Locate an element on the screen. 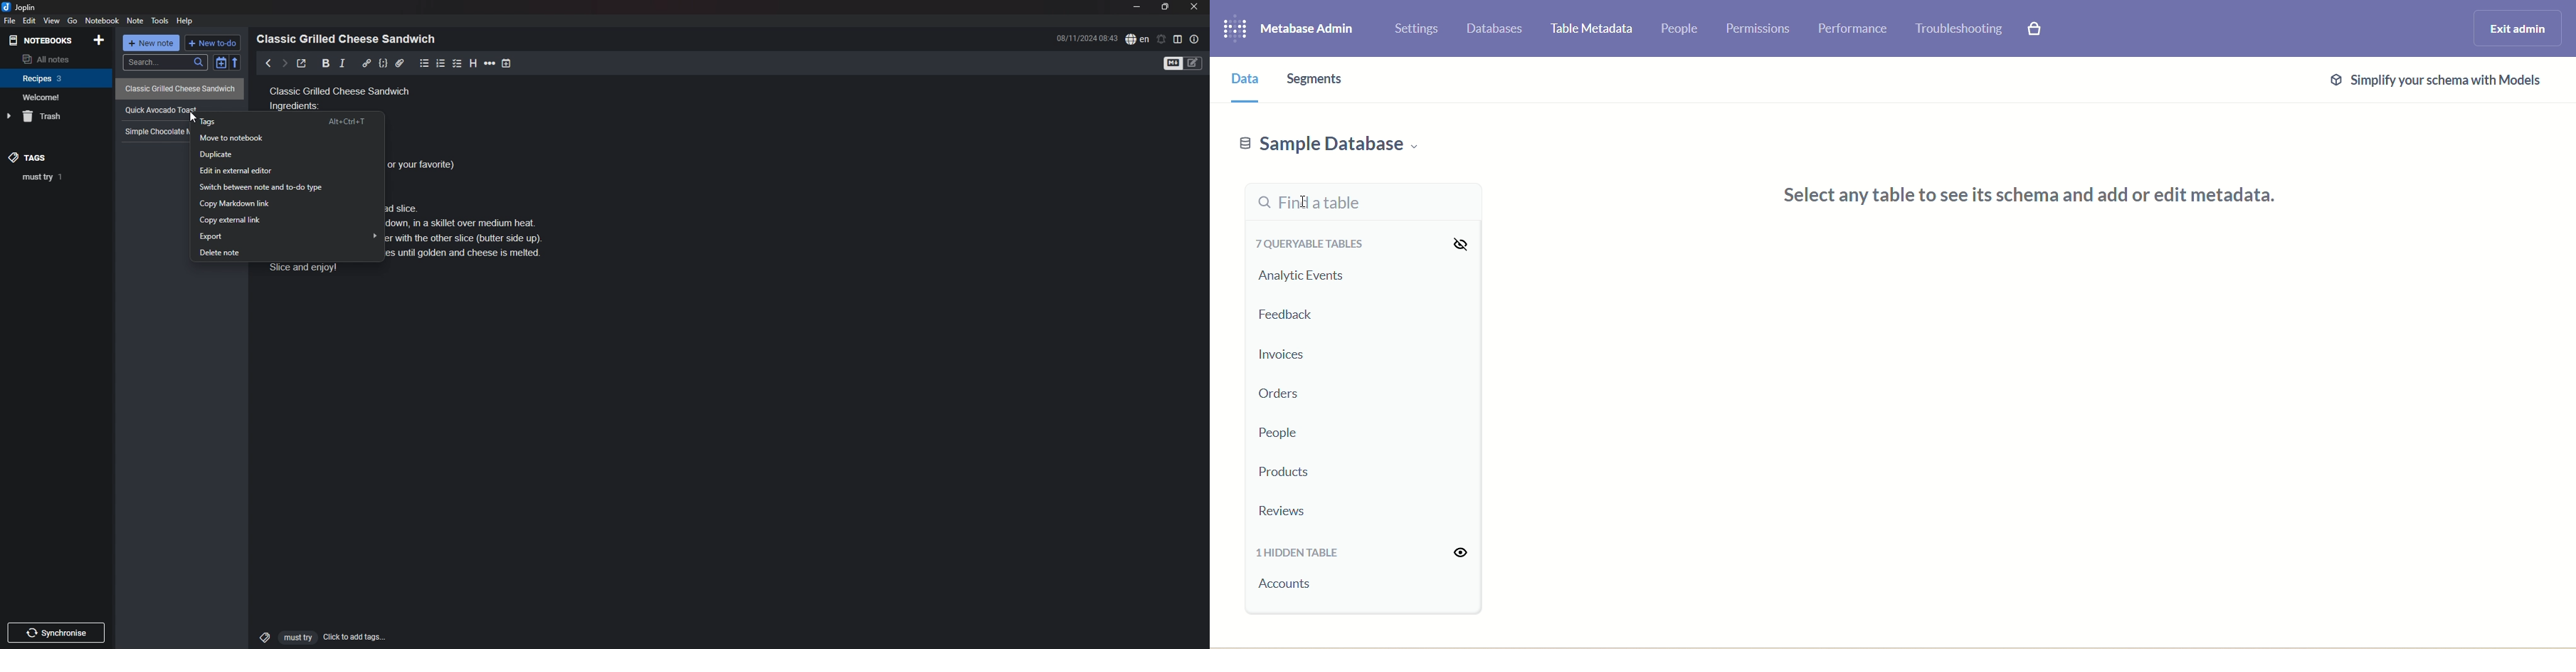 This screenshot has height=672, width=2576. view is located at coordinates (51, 21).